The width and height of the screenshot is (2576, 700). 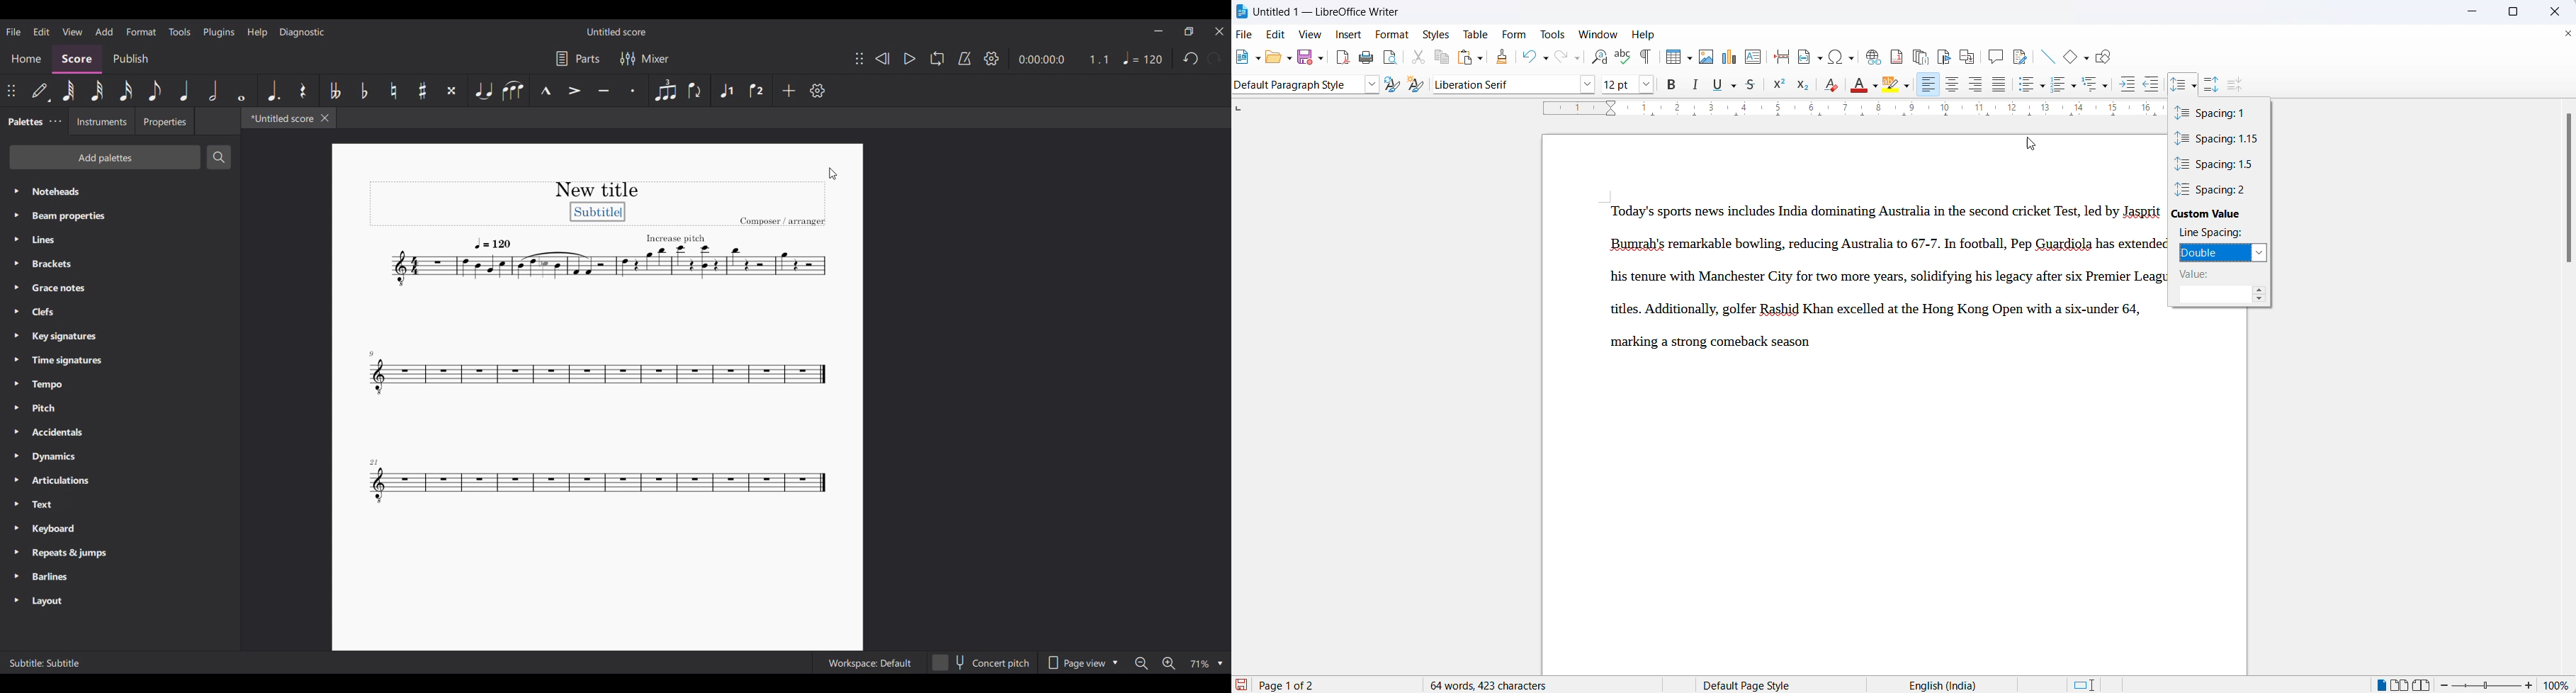 What do you see at coordinates (120, 239) in the screenshot?
I see `Lines` at bounding box center [120, 239].